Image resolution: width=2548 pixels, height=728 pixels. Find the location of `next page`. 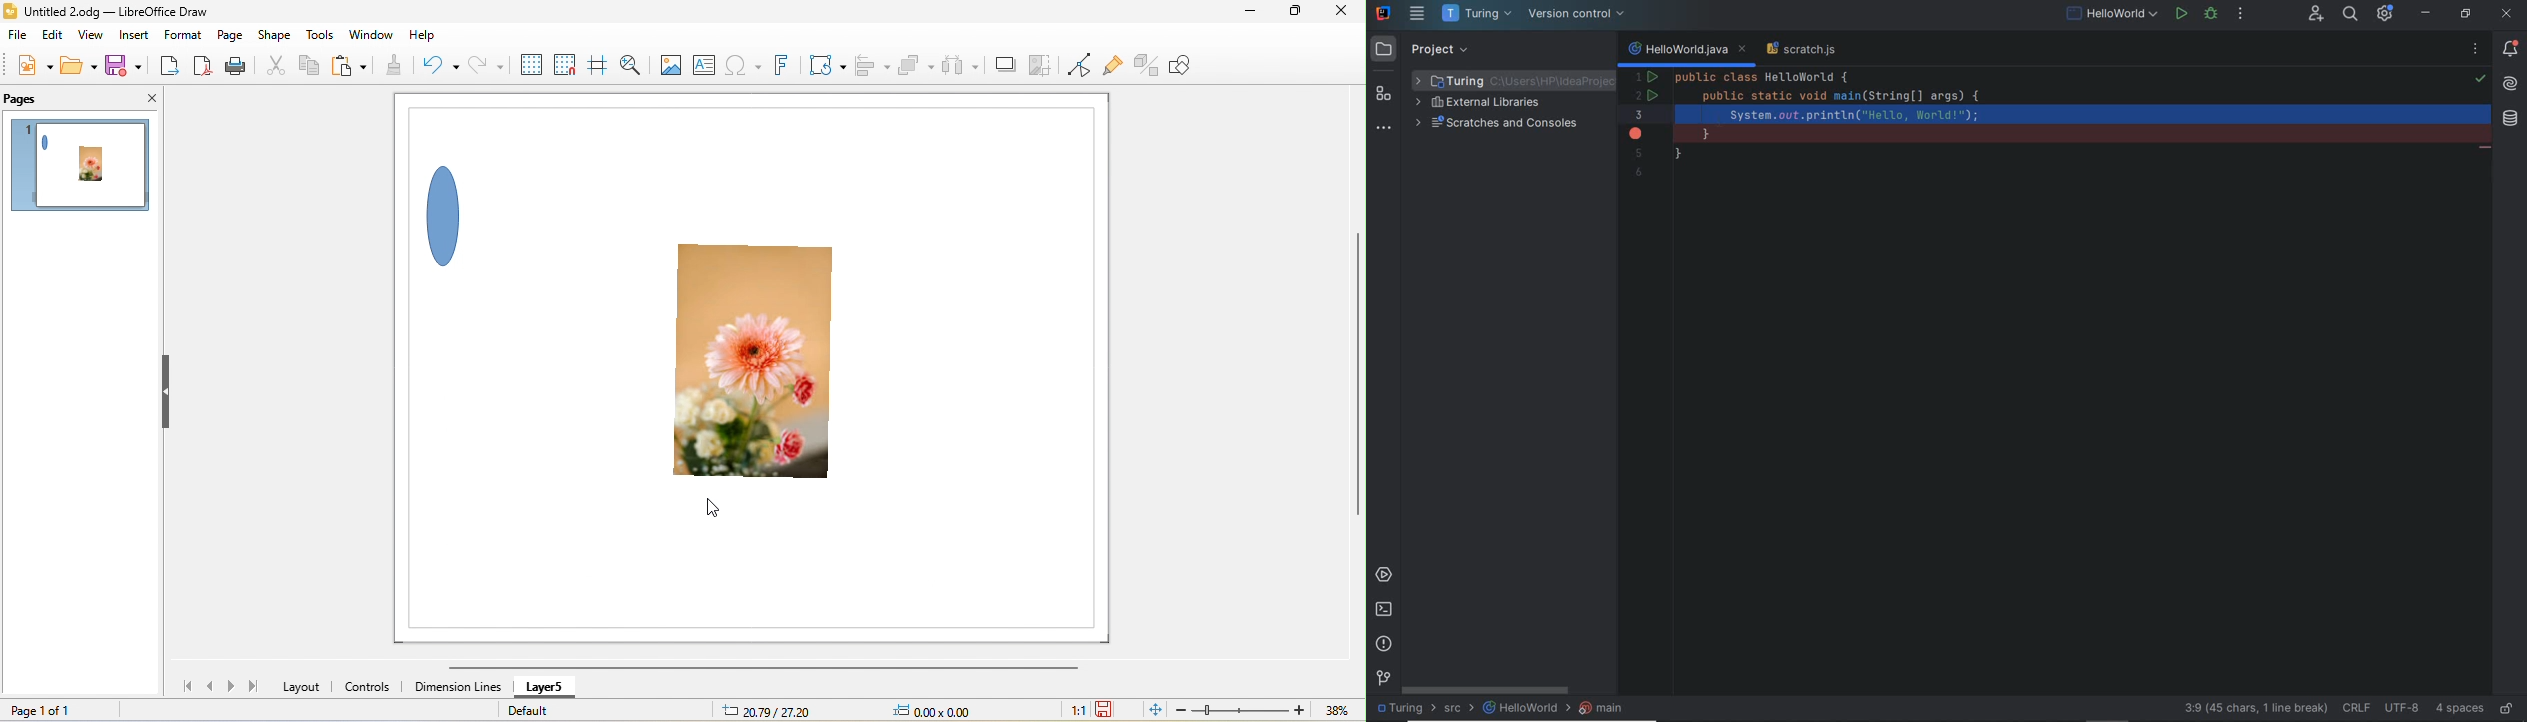

next page is located at coordinates (234, 686).